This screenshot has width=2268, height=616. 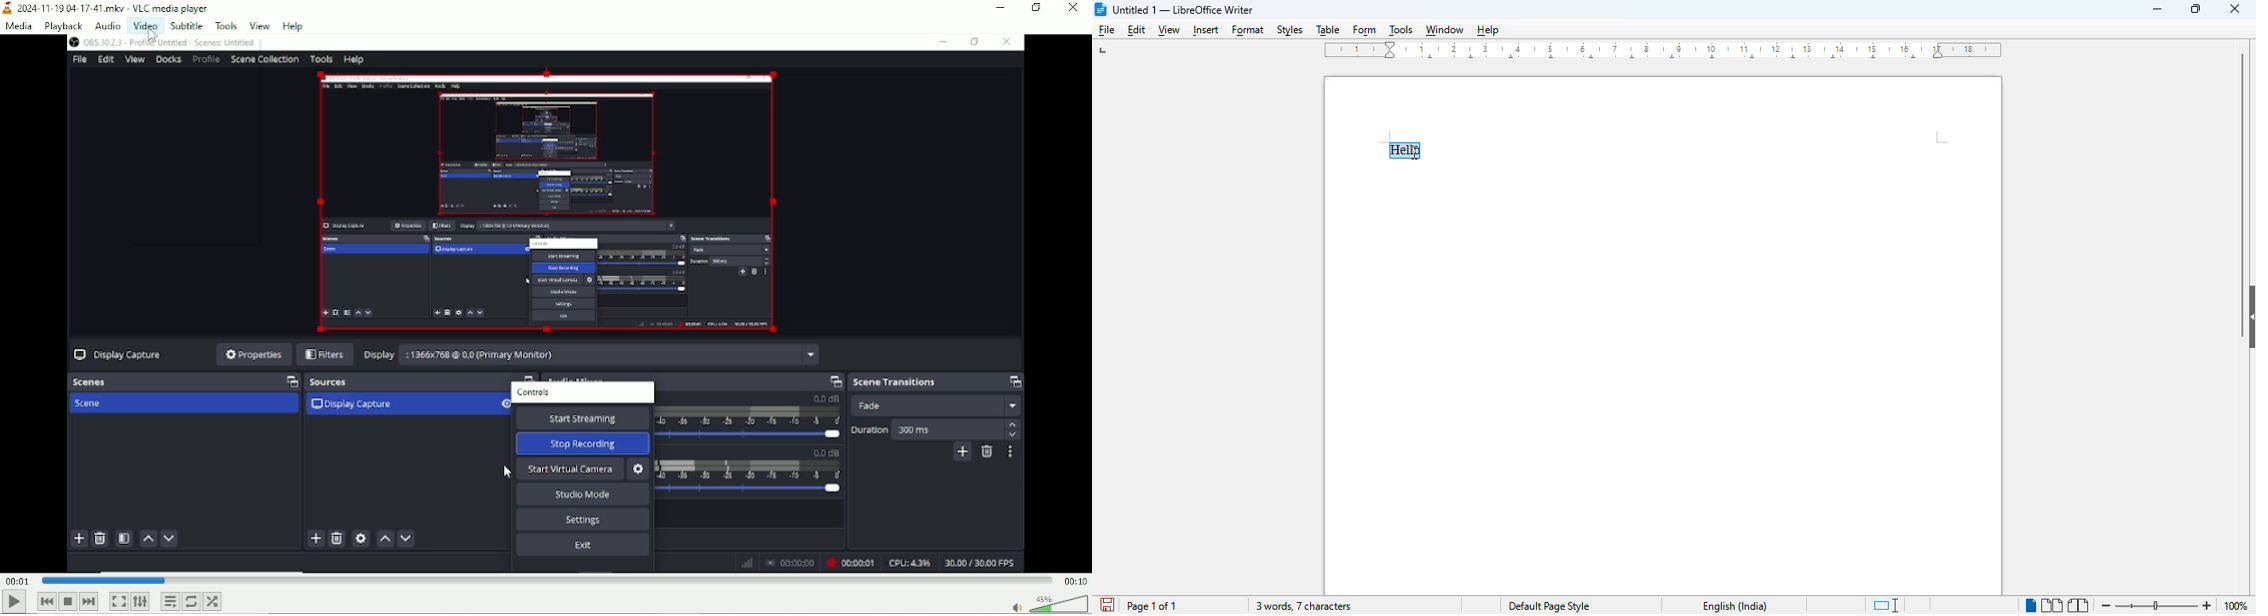 I want to click on minimize, so click(x=2159, y=9).